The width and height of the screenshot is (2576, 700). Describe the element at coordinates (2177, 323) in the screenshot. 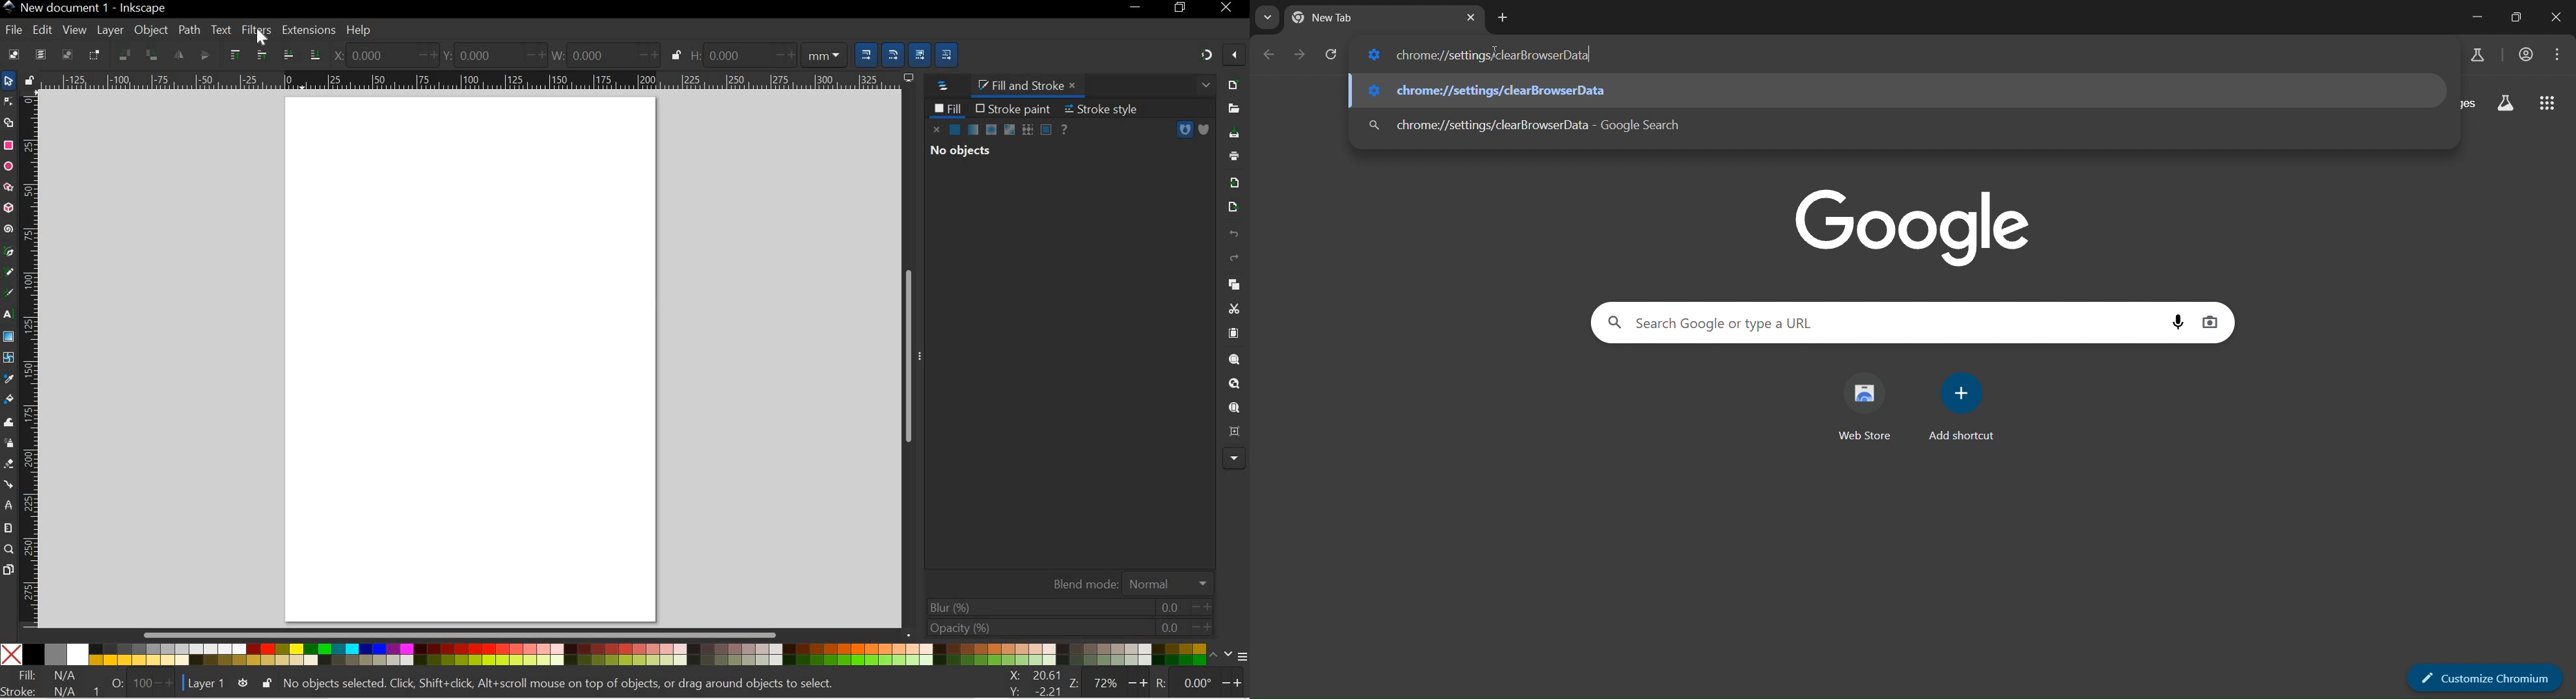

I see `voice search` at that location.